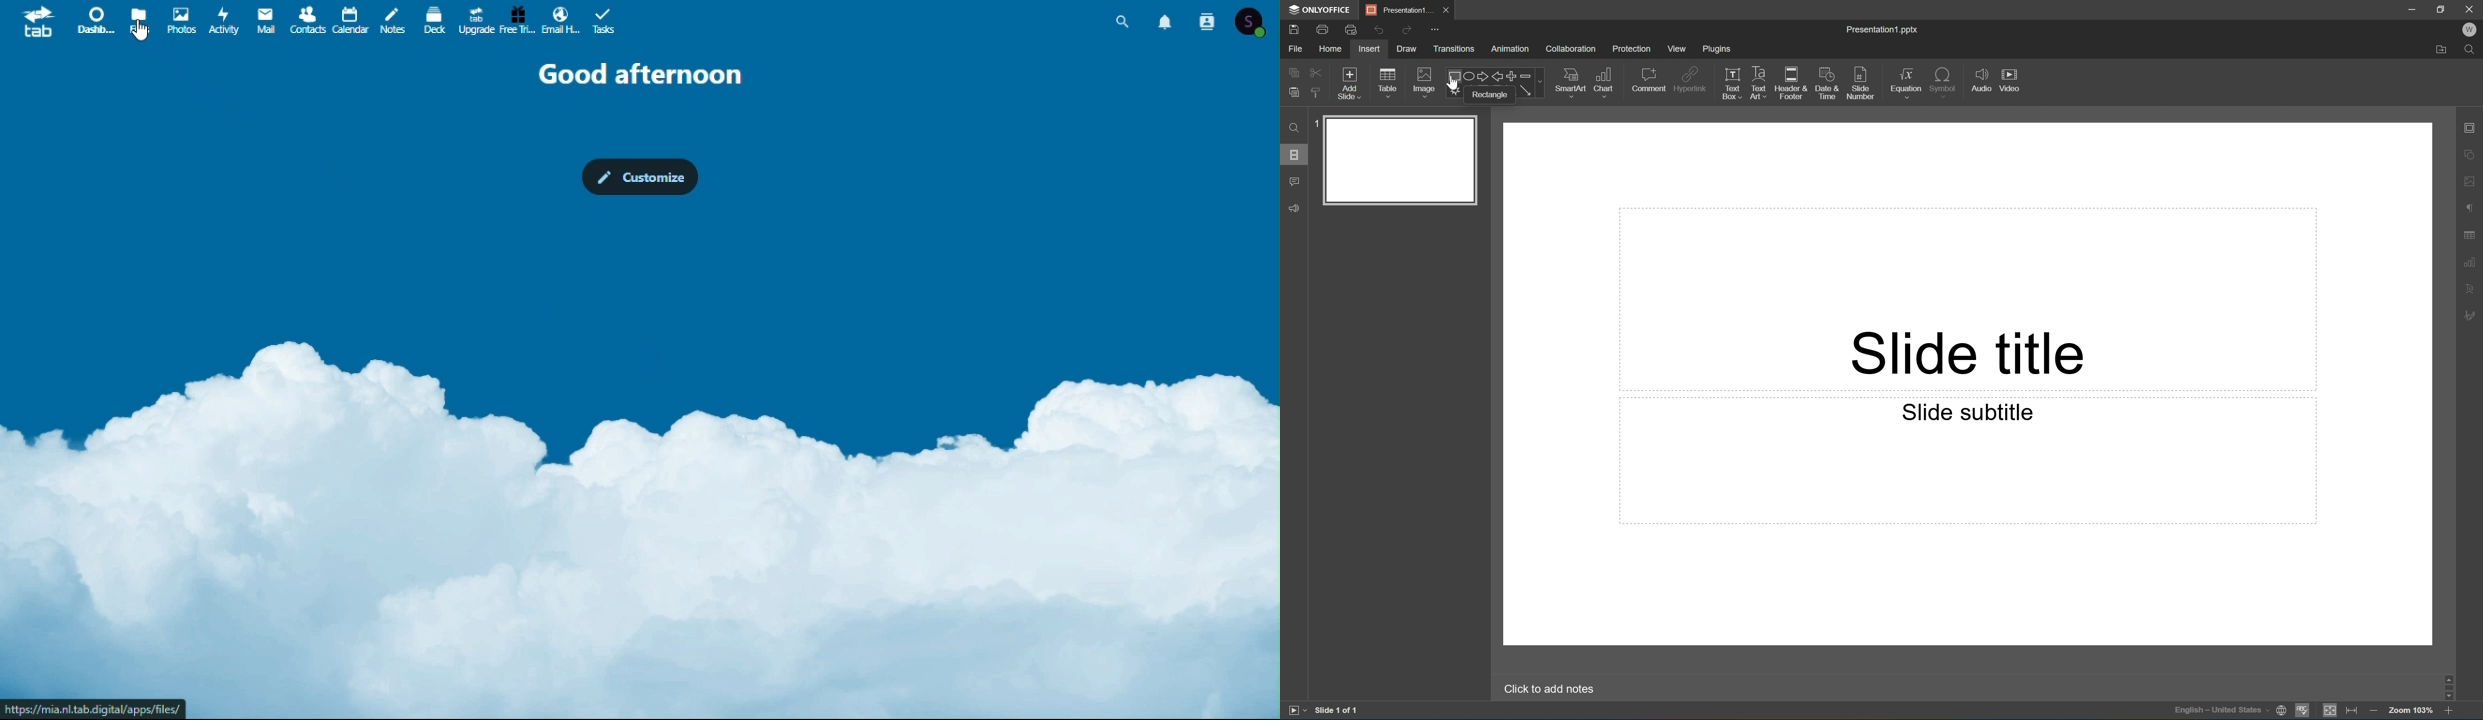  Describe the element at coordinates (1122, 21) in the screenshot. I see `Search ` at that location.